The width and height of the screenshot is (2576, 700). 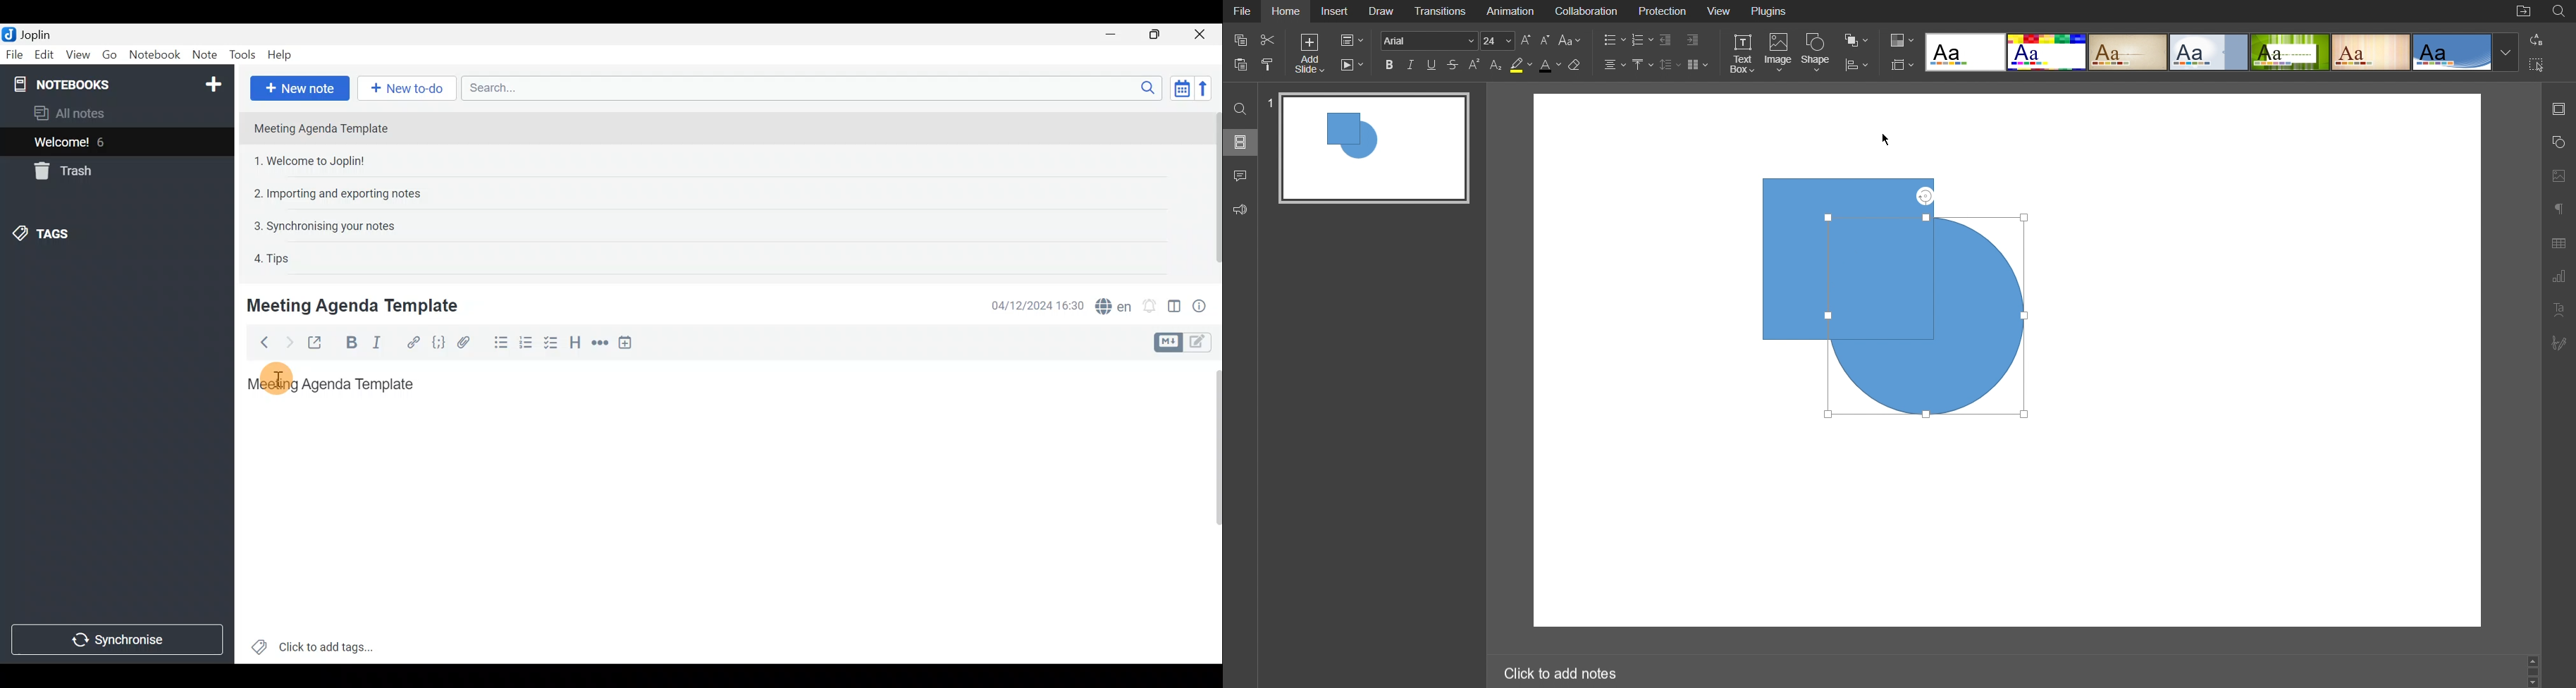 I want to click on Toggle editor layout, so click(x=1175, y=308).